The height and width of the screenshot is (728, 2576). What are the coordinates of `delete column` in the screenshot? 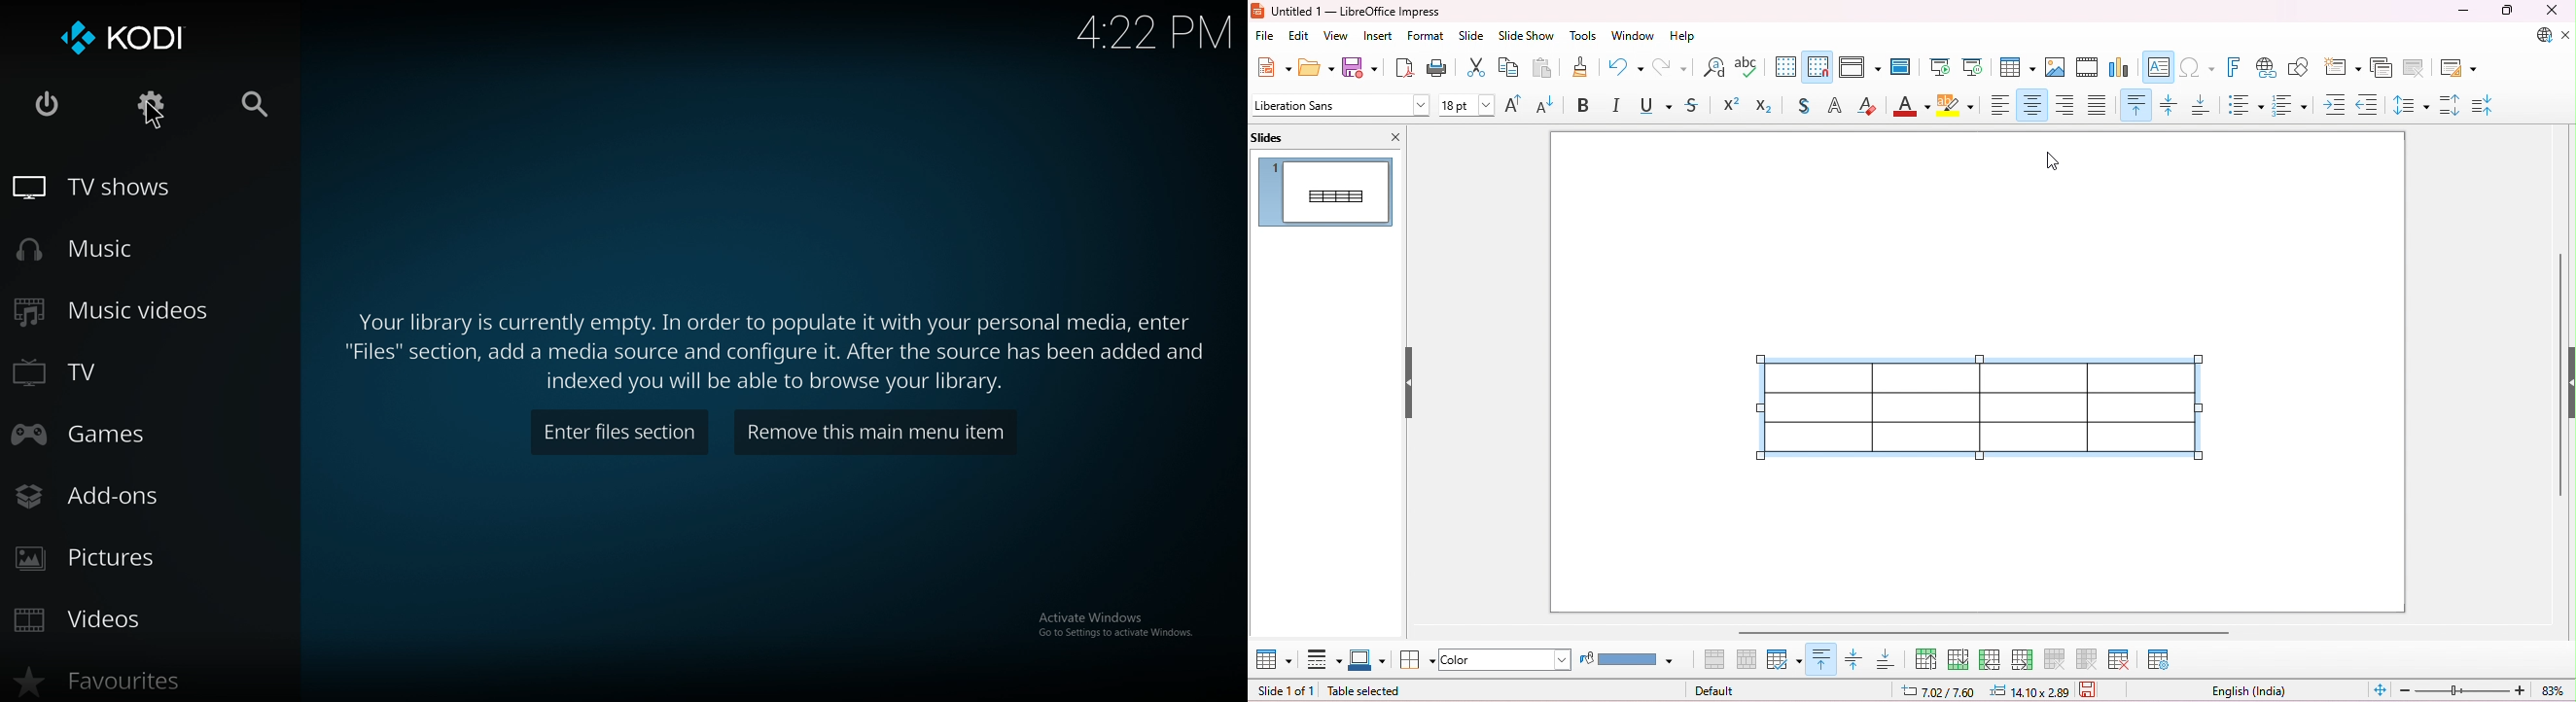 It's located at (2090, 660).